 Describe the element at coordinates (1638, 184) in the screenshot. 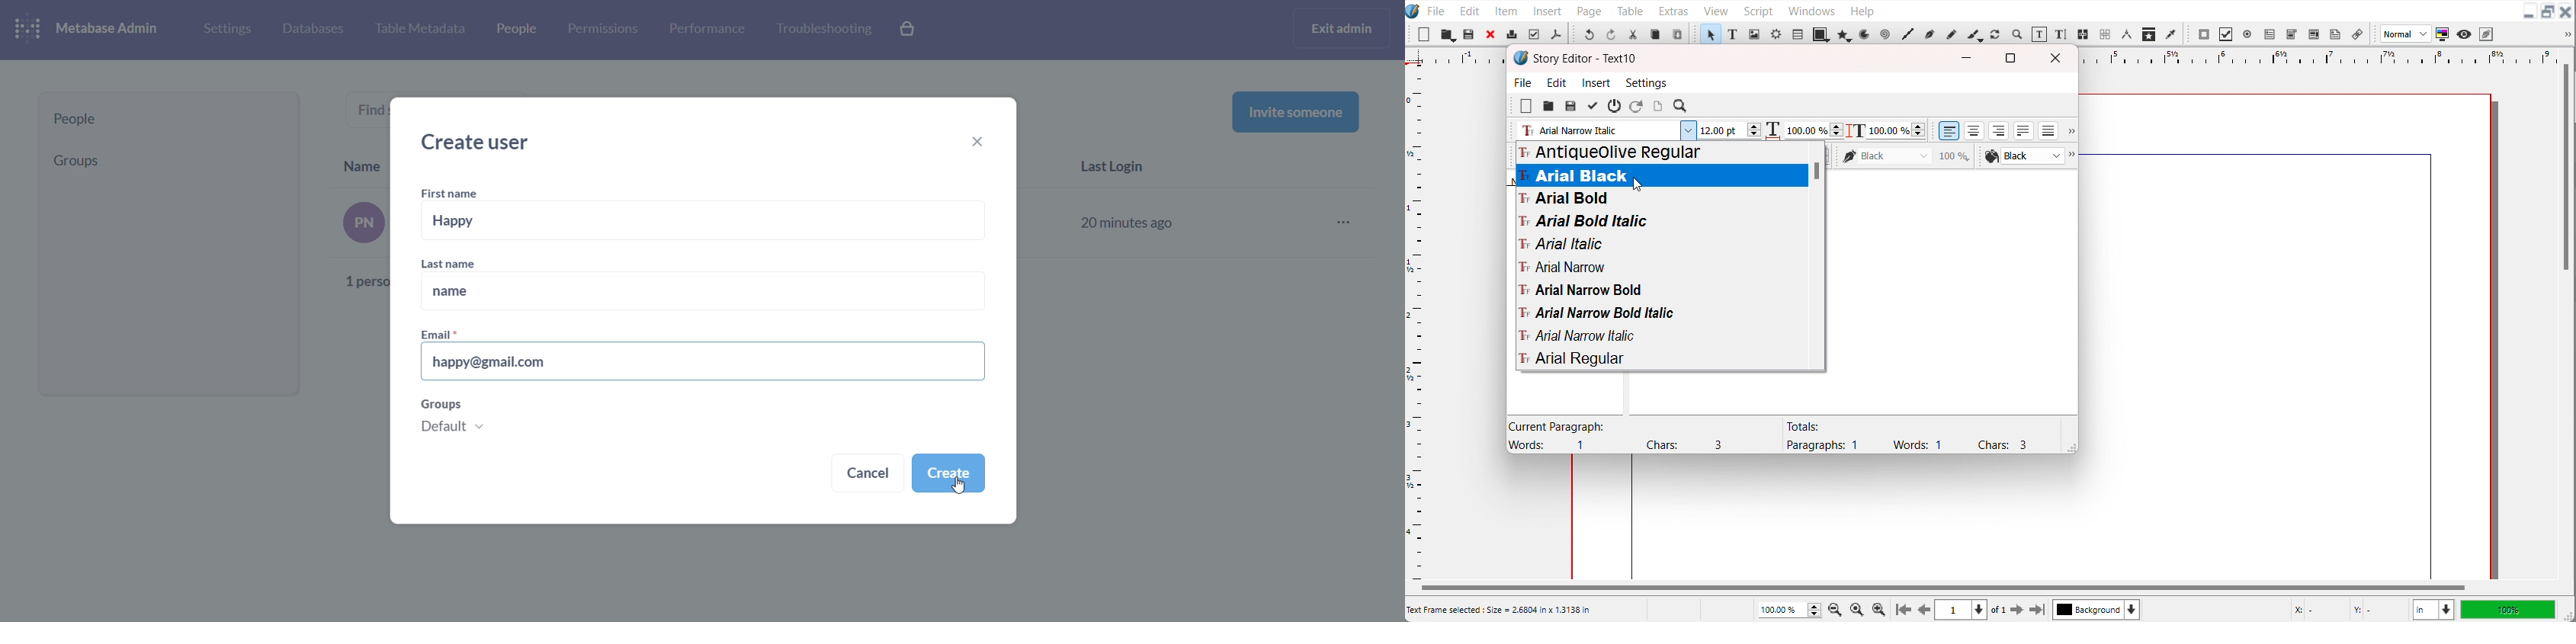

I see `Cursor` at that location.